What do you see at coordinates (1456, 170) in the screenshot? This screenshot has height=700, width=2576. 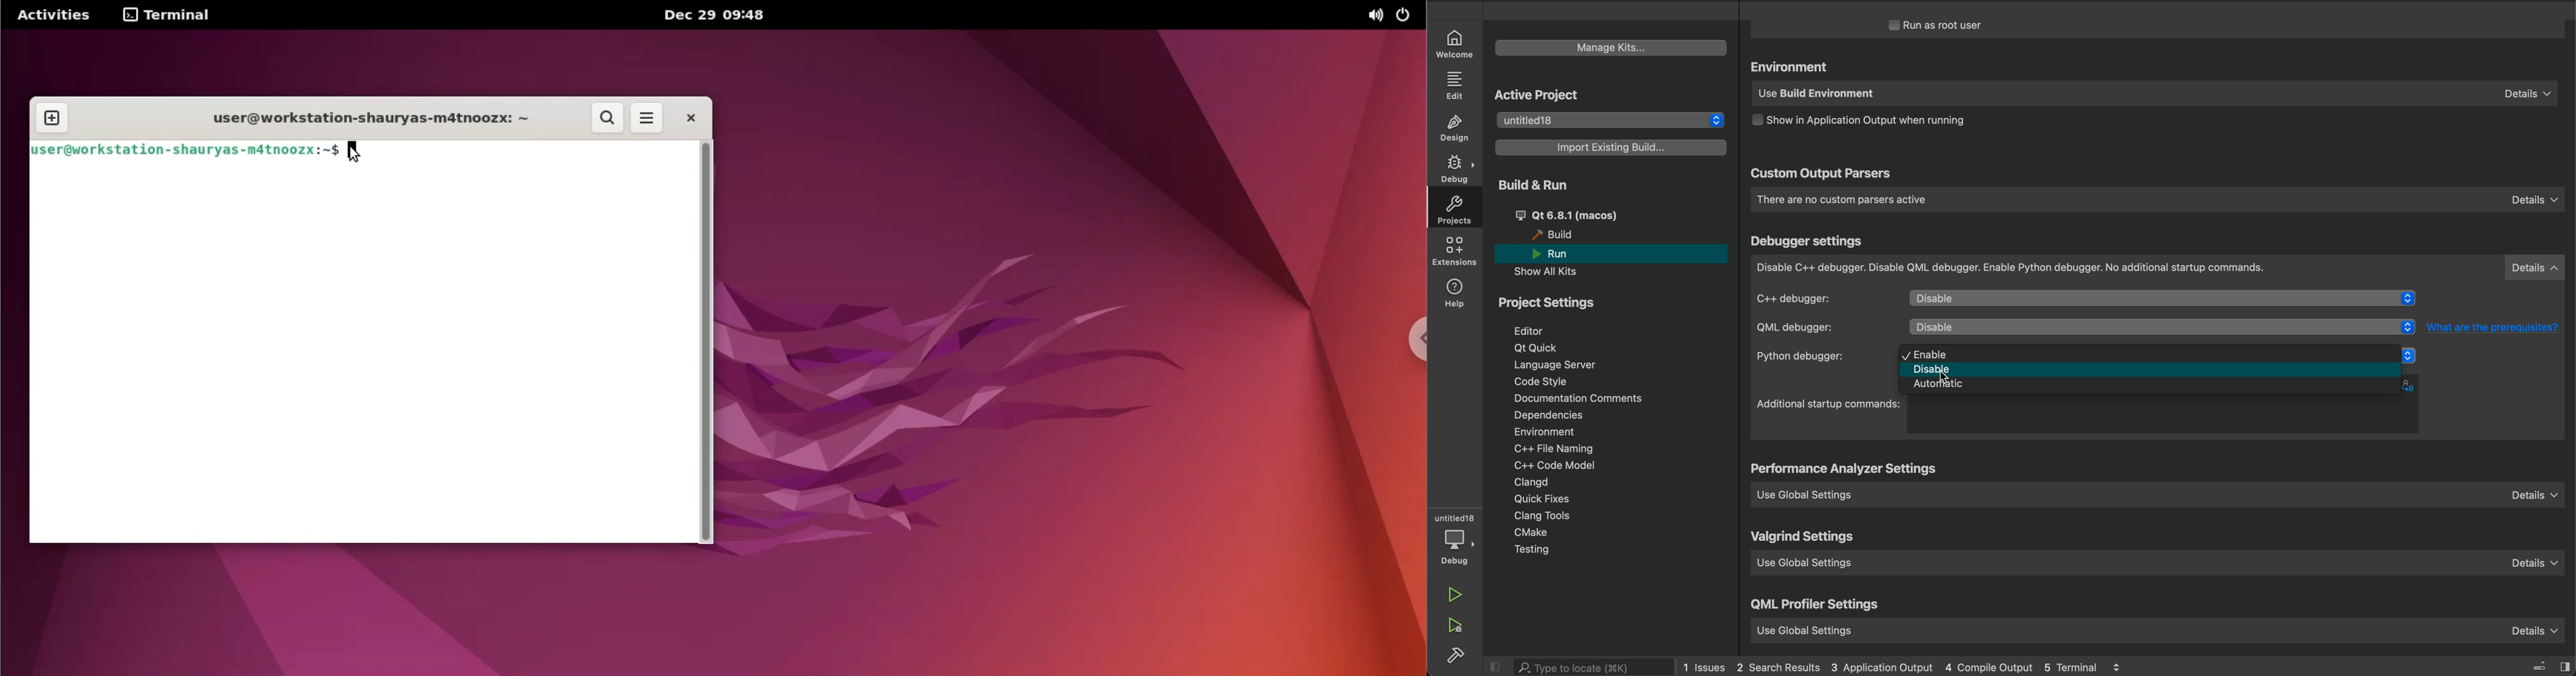 I see `DEBUG` at bounding box center [1456, 170].